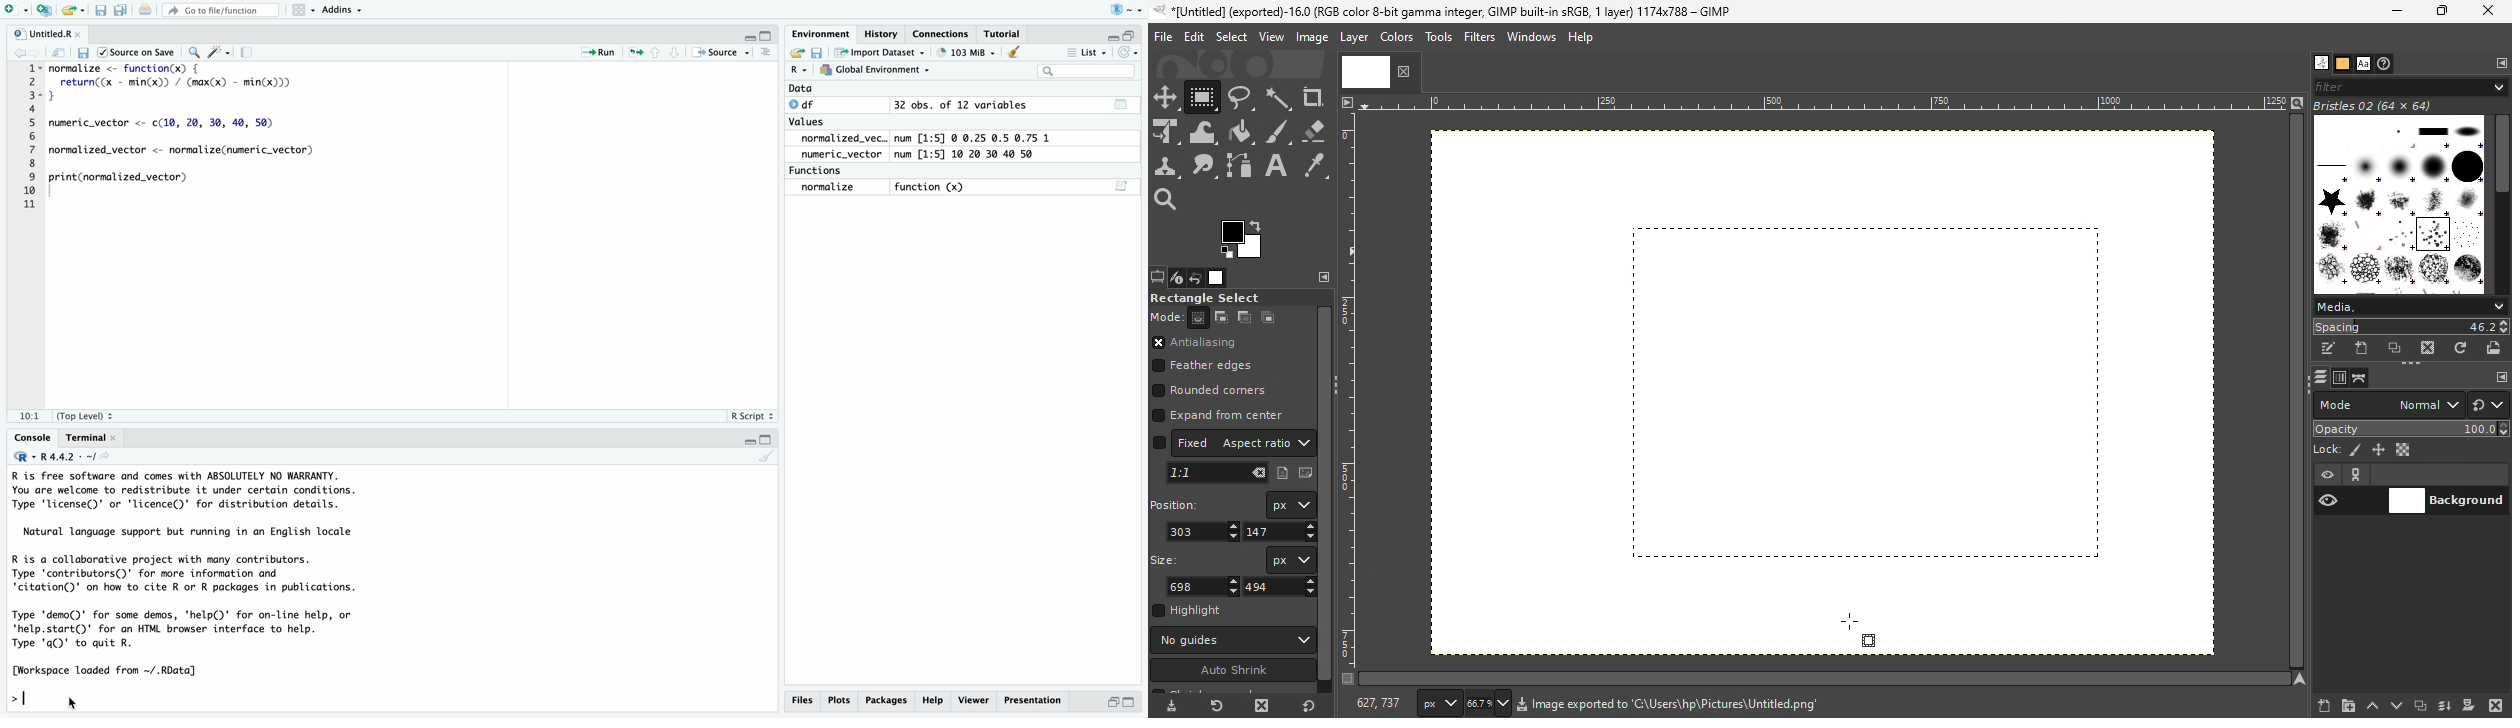 The image size is (2520, 728). Describe the element at coordinates (882, 32) in the screenshot. I see `History` at that location.